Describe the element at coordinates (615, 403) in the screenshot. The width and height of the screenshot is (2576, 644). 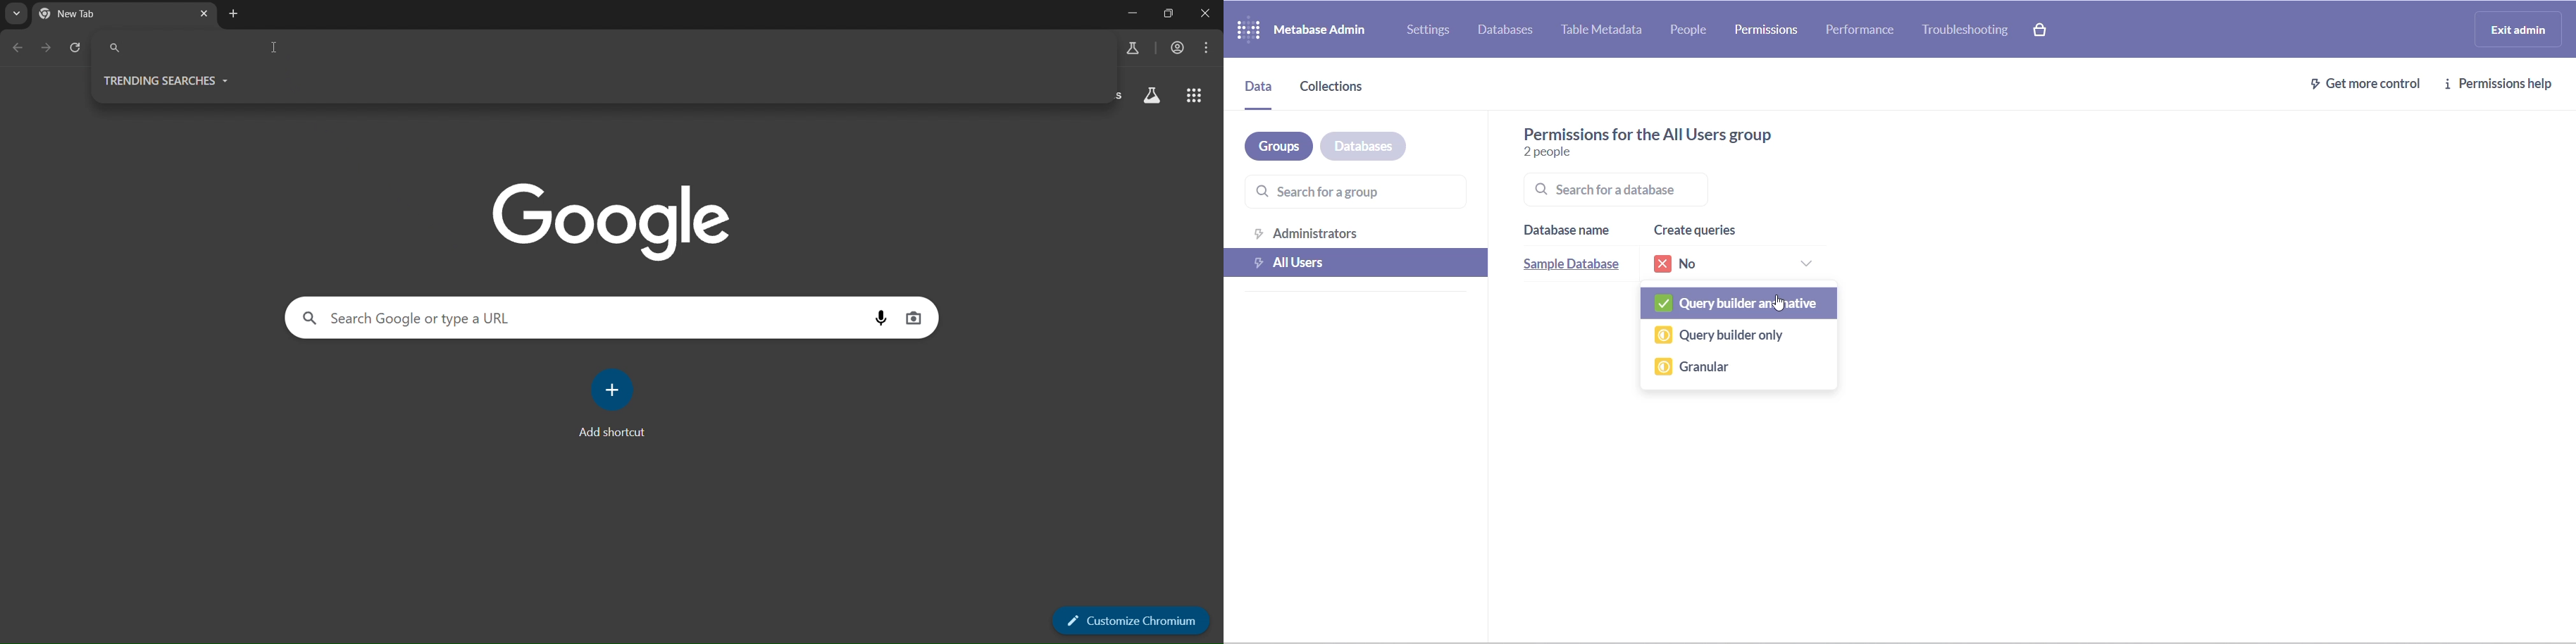
I see `add shortcut` at that location.